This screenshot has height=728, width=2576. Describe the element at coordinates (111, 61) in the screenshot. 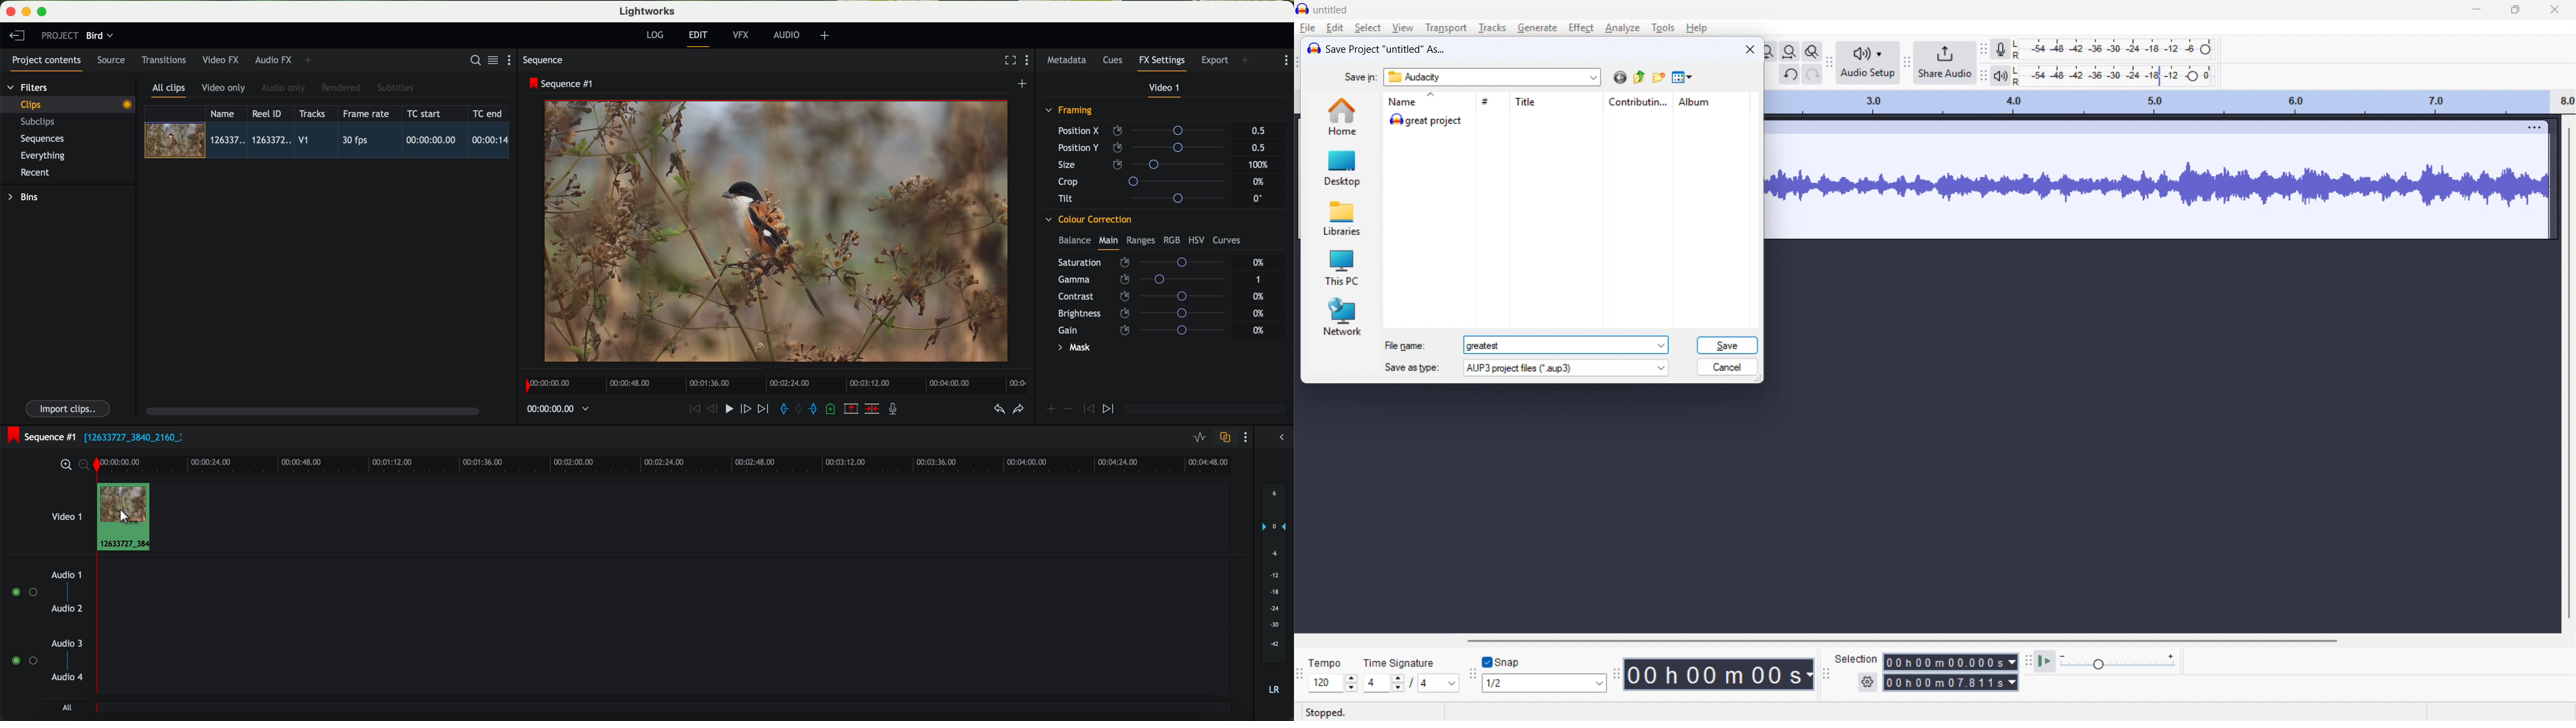

I see `source` at that location.